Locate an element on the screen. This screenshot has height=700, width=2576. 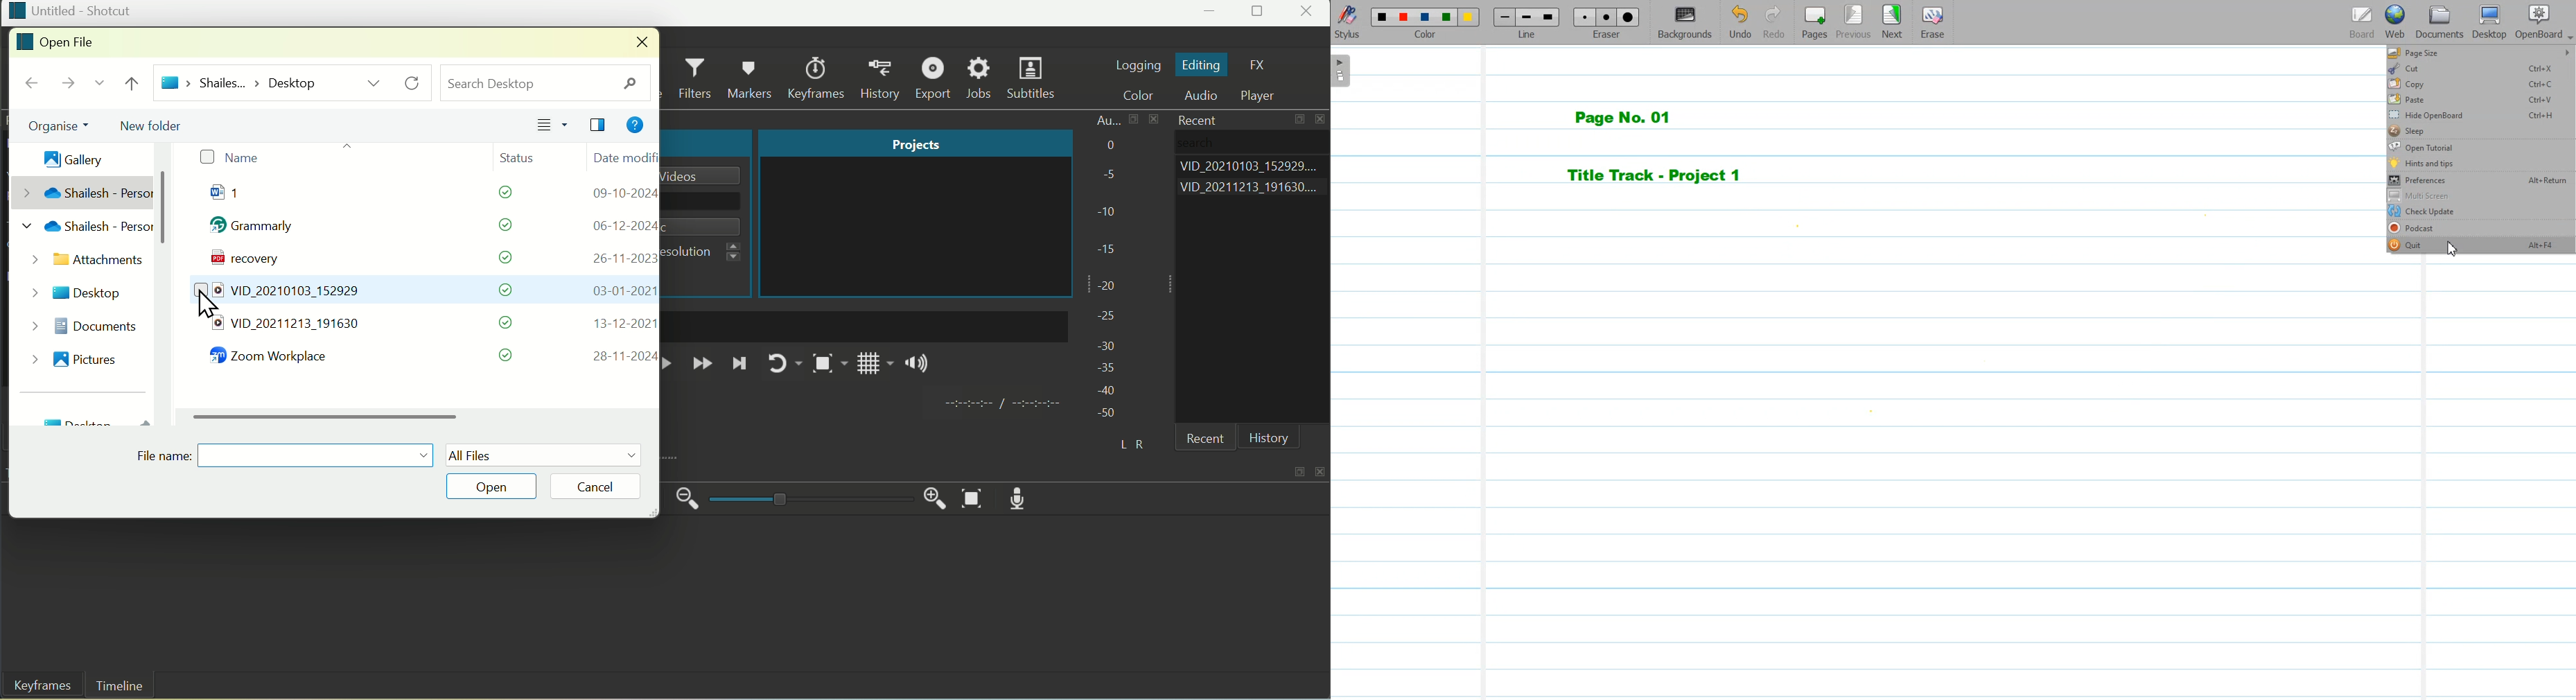
Gallery is located at coordinates (66, 155).